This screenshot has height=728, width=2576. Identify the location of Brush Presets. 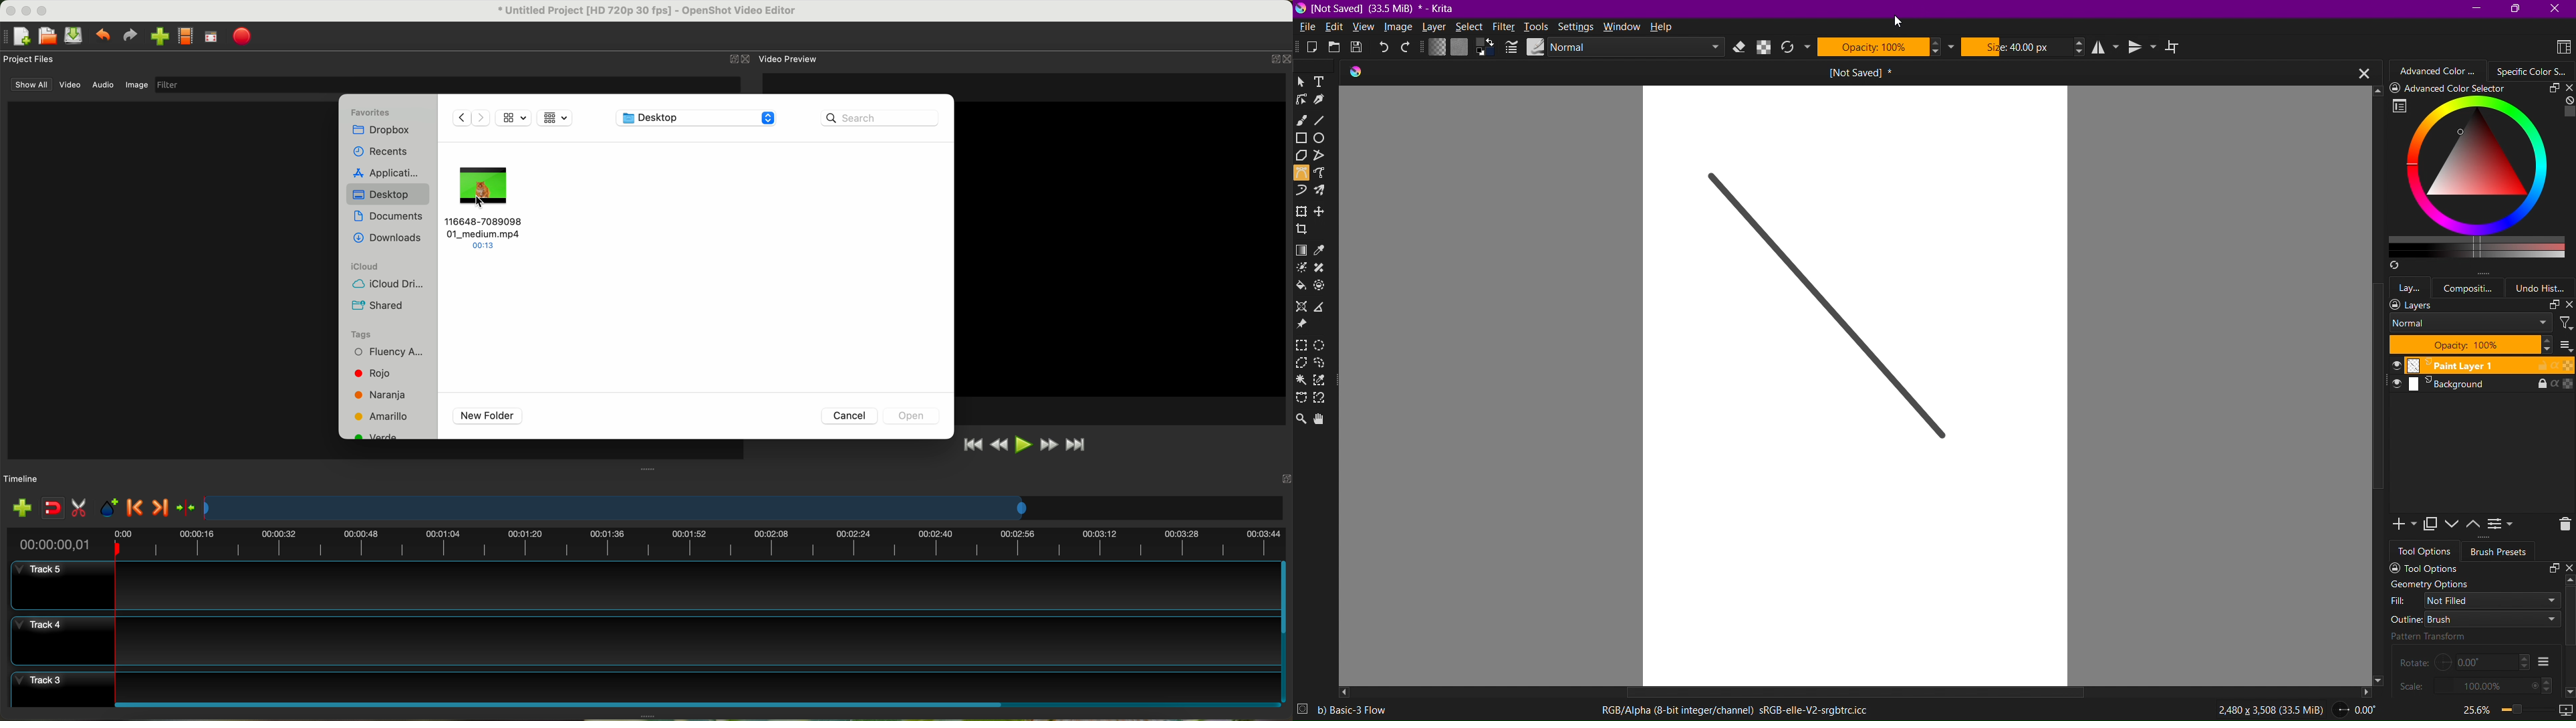
(2500, 552).